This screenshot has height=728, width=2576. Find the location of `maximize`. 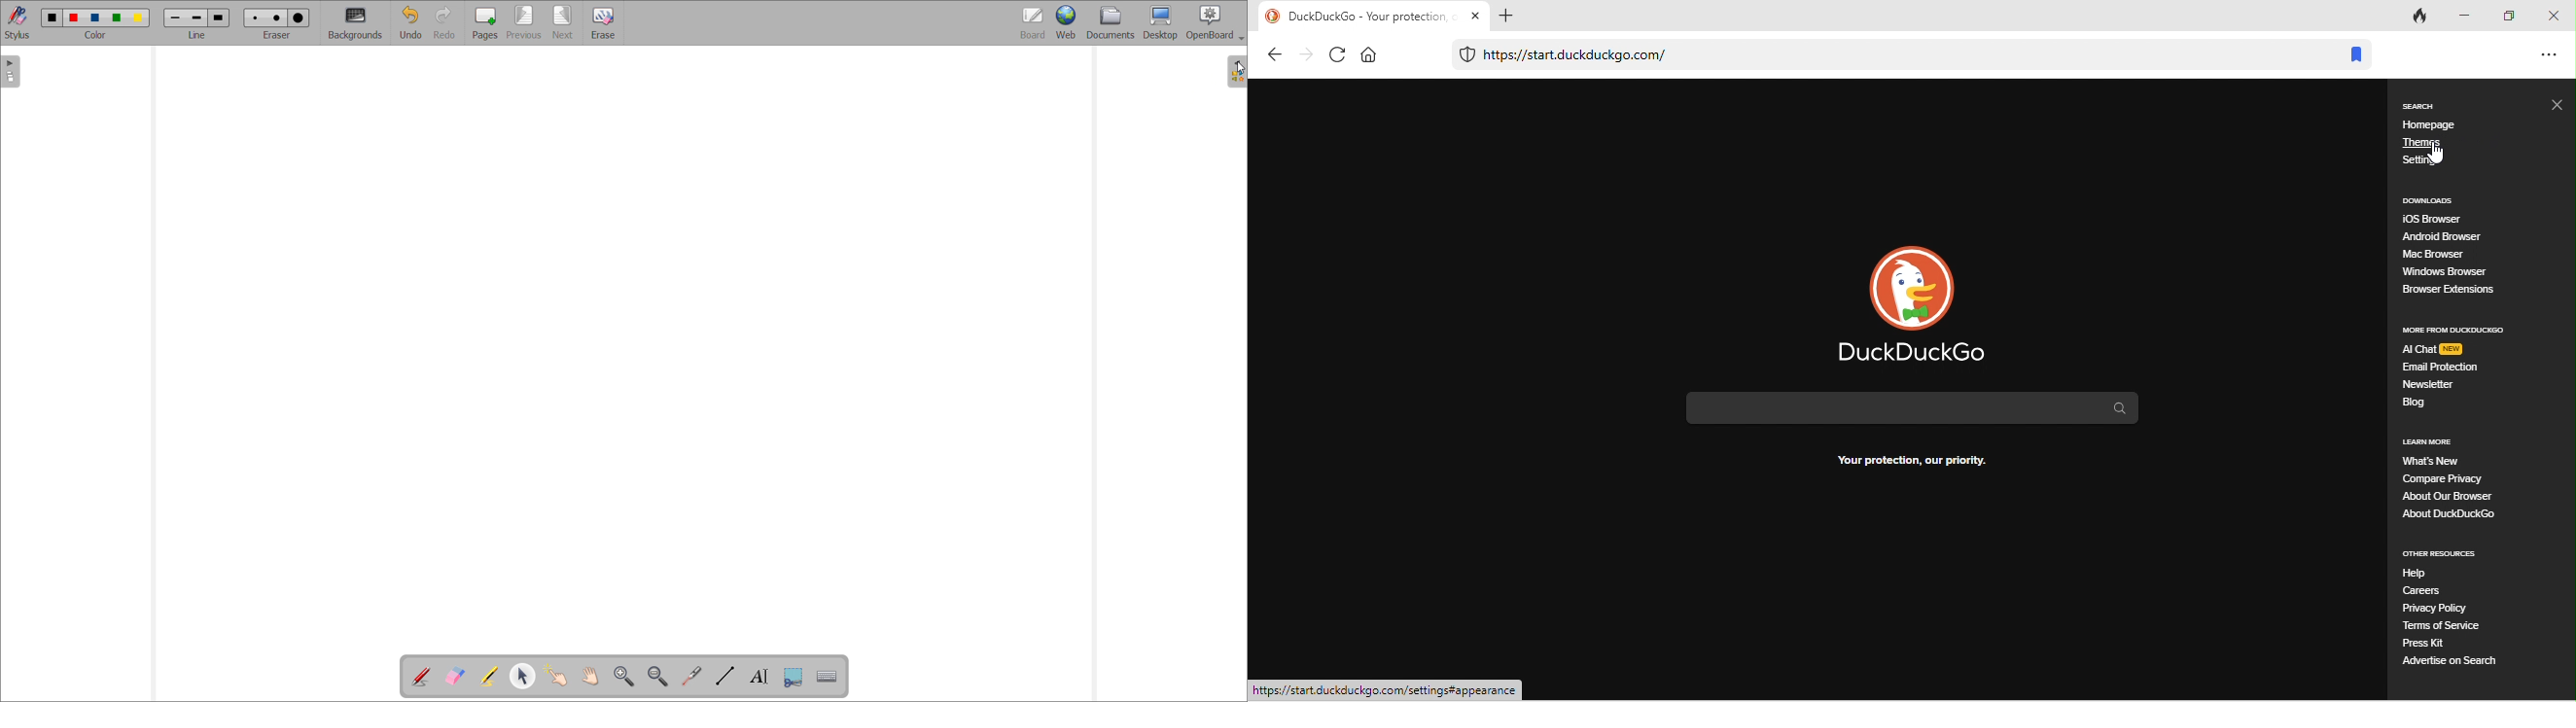

maximize is located at coordinates (2513, 17).